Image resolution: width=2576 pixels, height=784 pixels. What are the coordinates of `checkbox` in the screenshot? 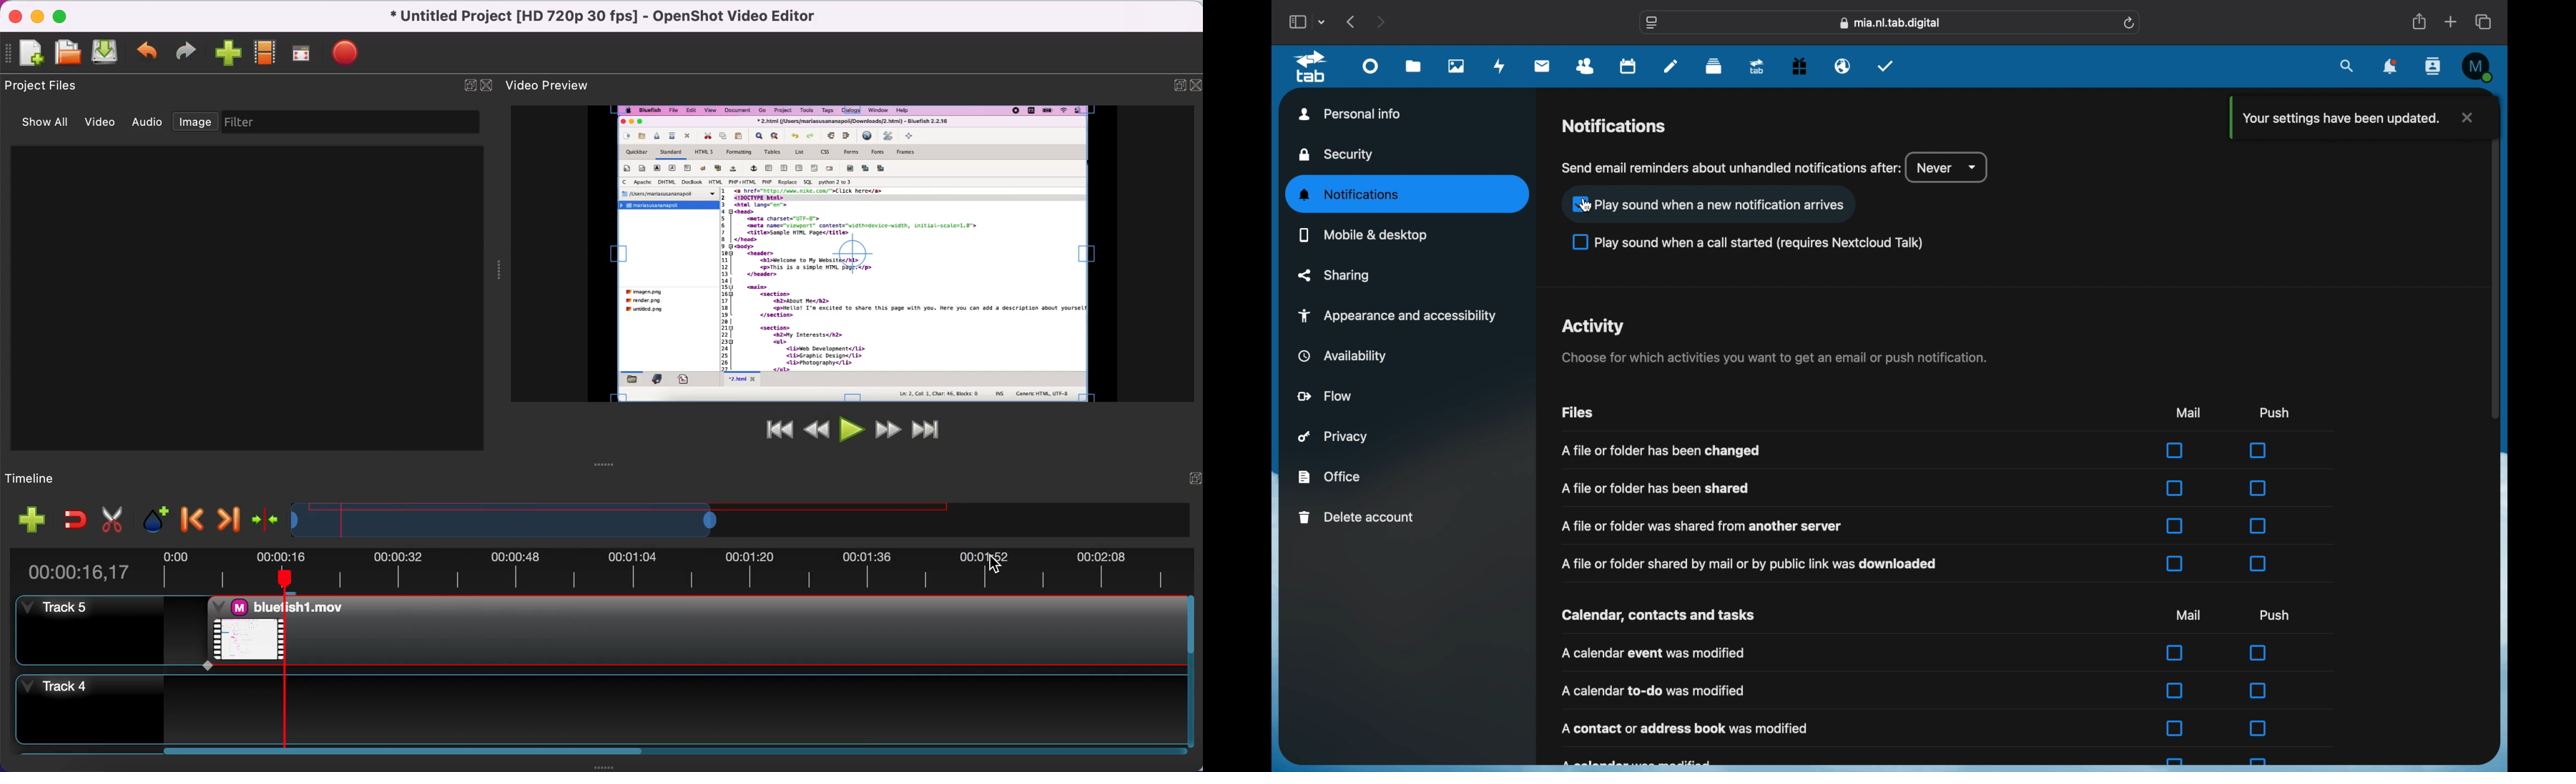 It's located at (2176, 526).